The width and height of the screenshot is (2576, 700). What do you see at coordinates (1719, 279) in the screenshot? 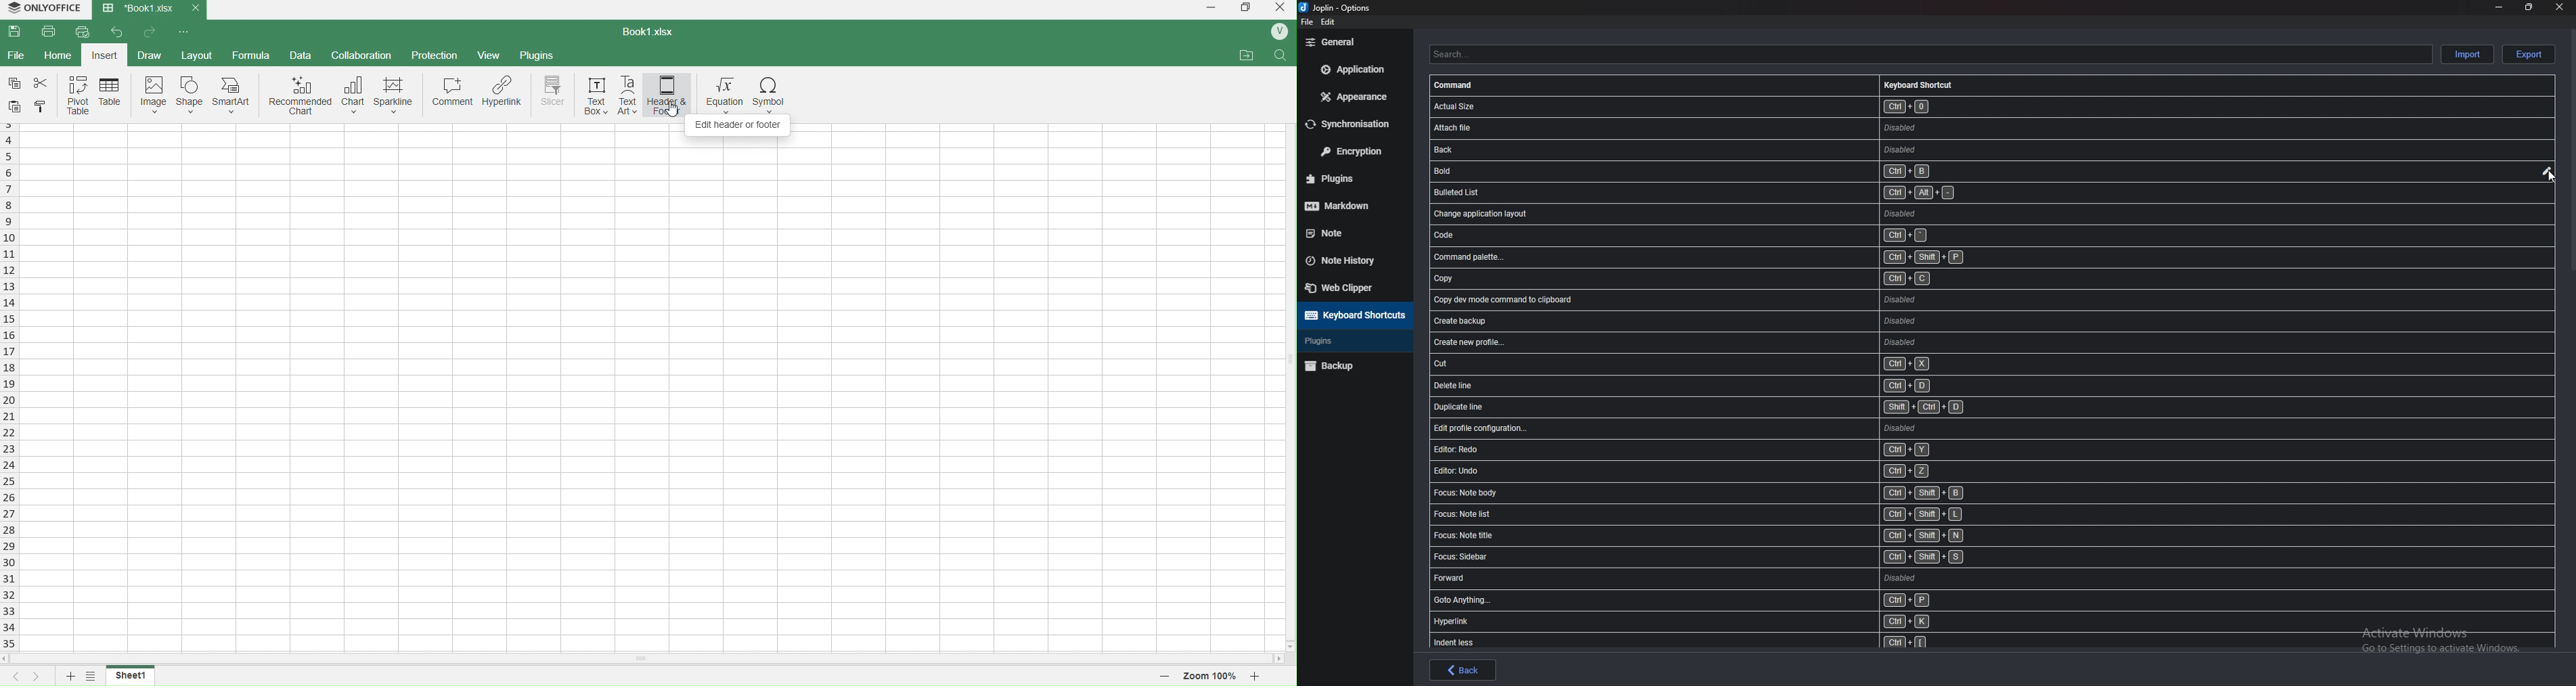
I see `shortcut` at bounding box center [1719, 279].